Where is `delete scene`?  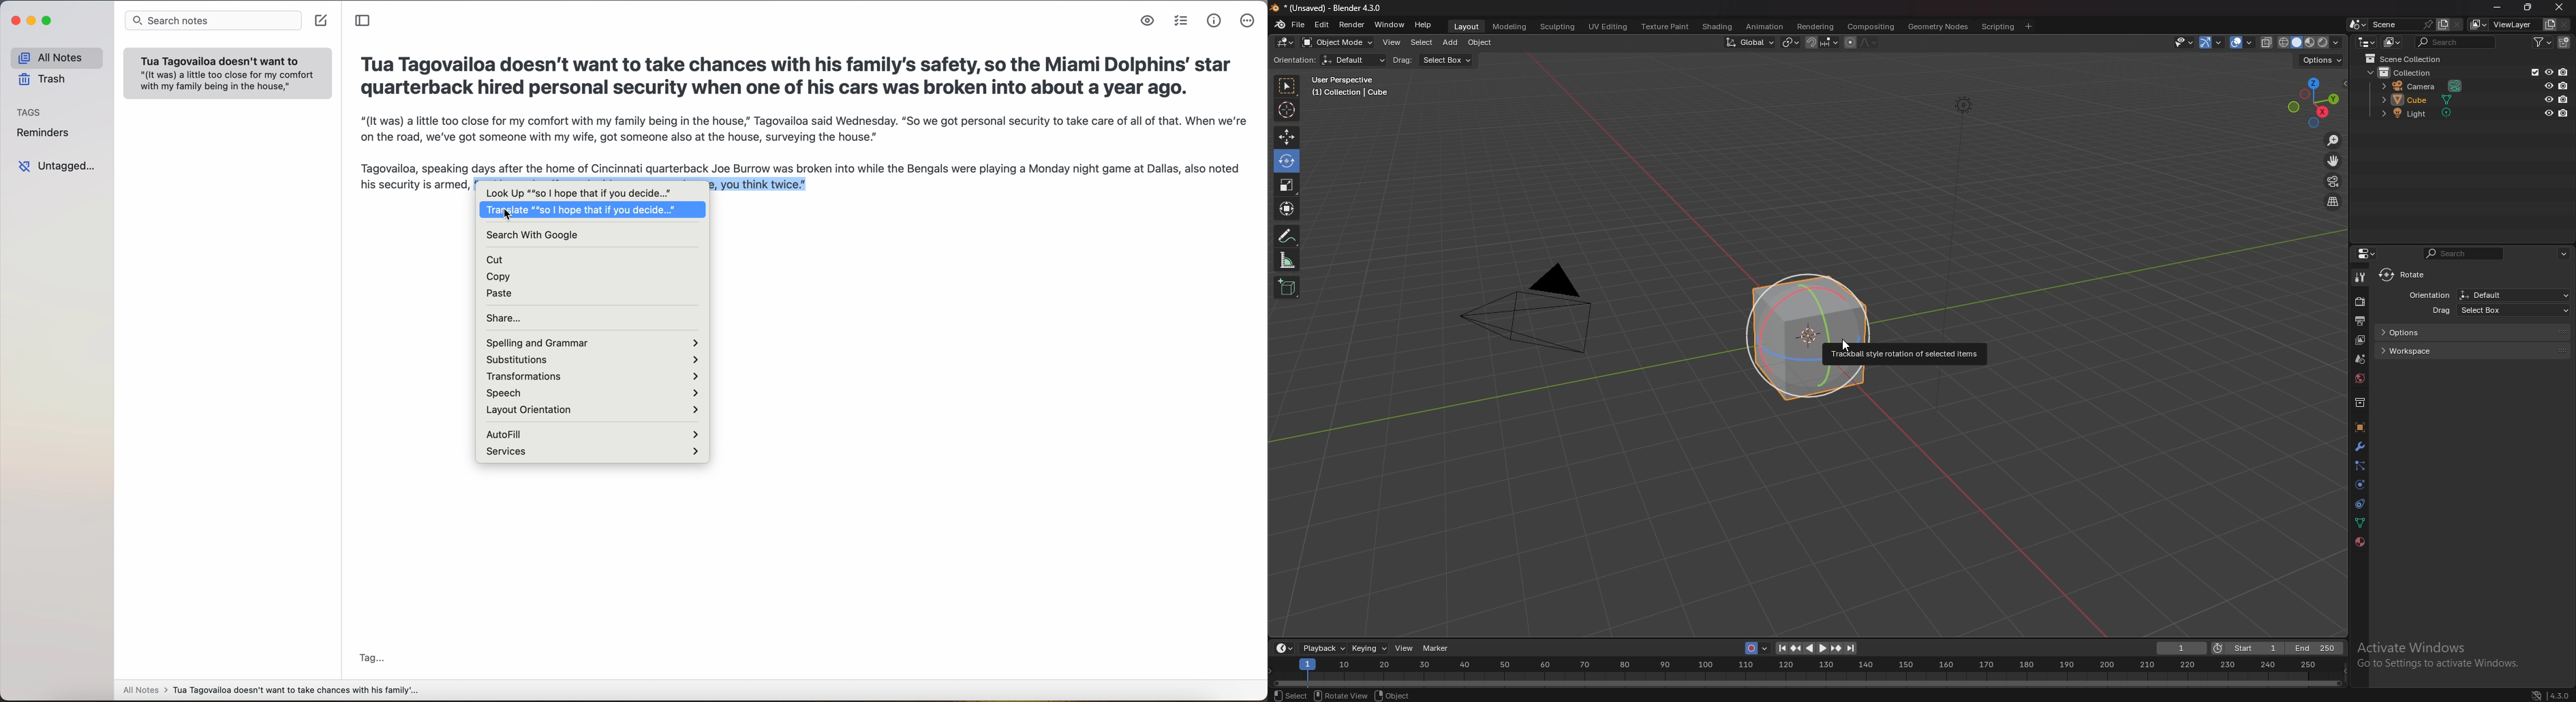
delete scene is located at coordinates (2457, 25).